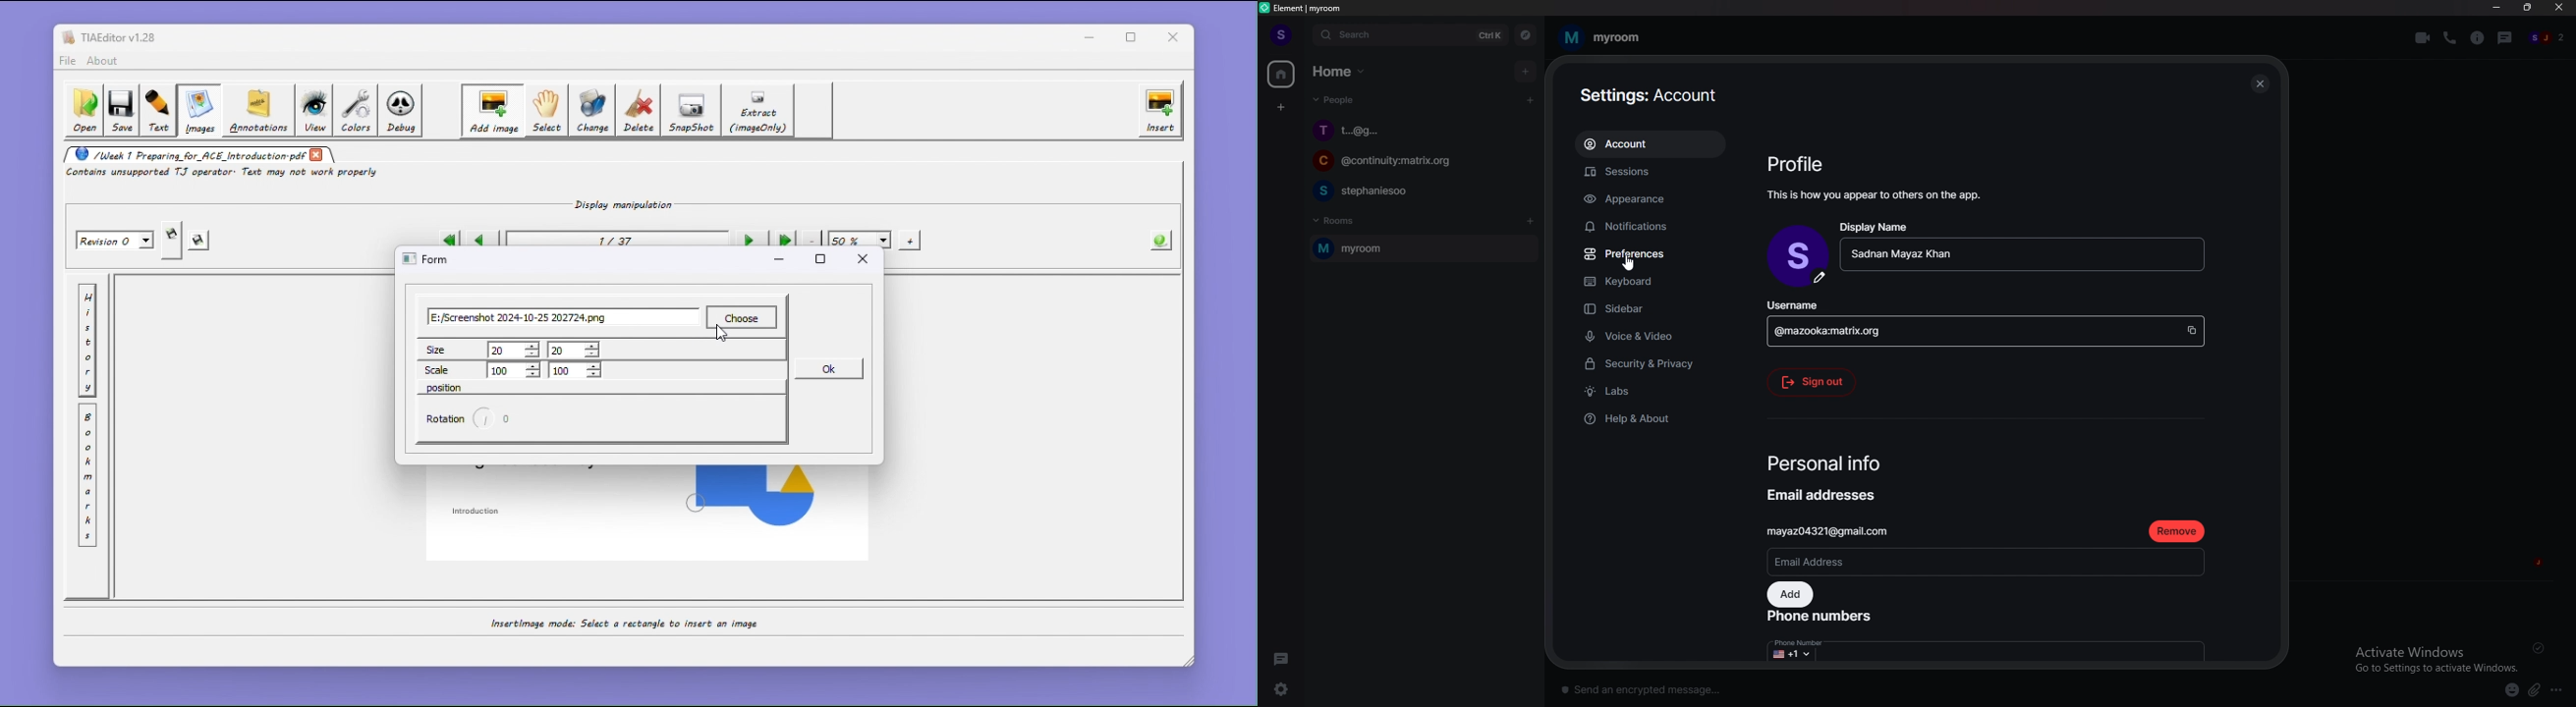 The image size is (2576, 728). What do you see at coordinates (1280, 34) in the screenshot?
I see `profile` at bounding box center [1280, 34].